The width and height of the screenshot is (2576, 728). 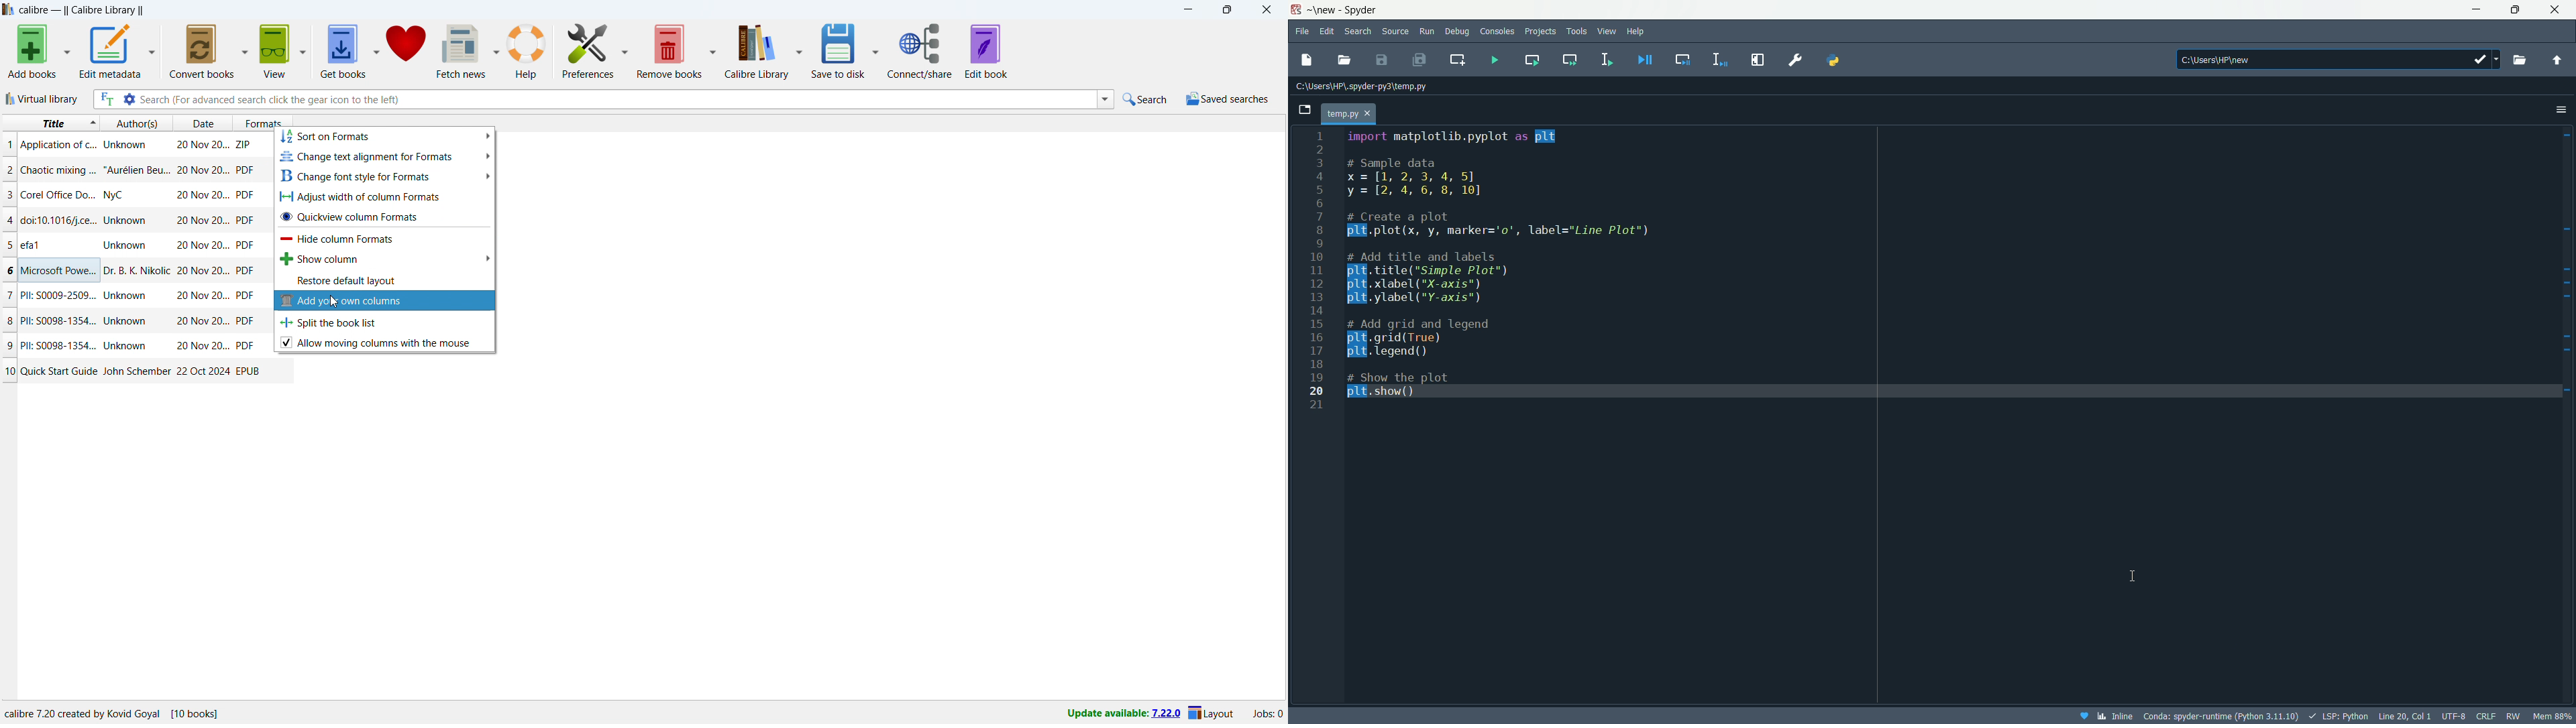 I want to click on file encoding, so click(x=2453, y=716).